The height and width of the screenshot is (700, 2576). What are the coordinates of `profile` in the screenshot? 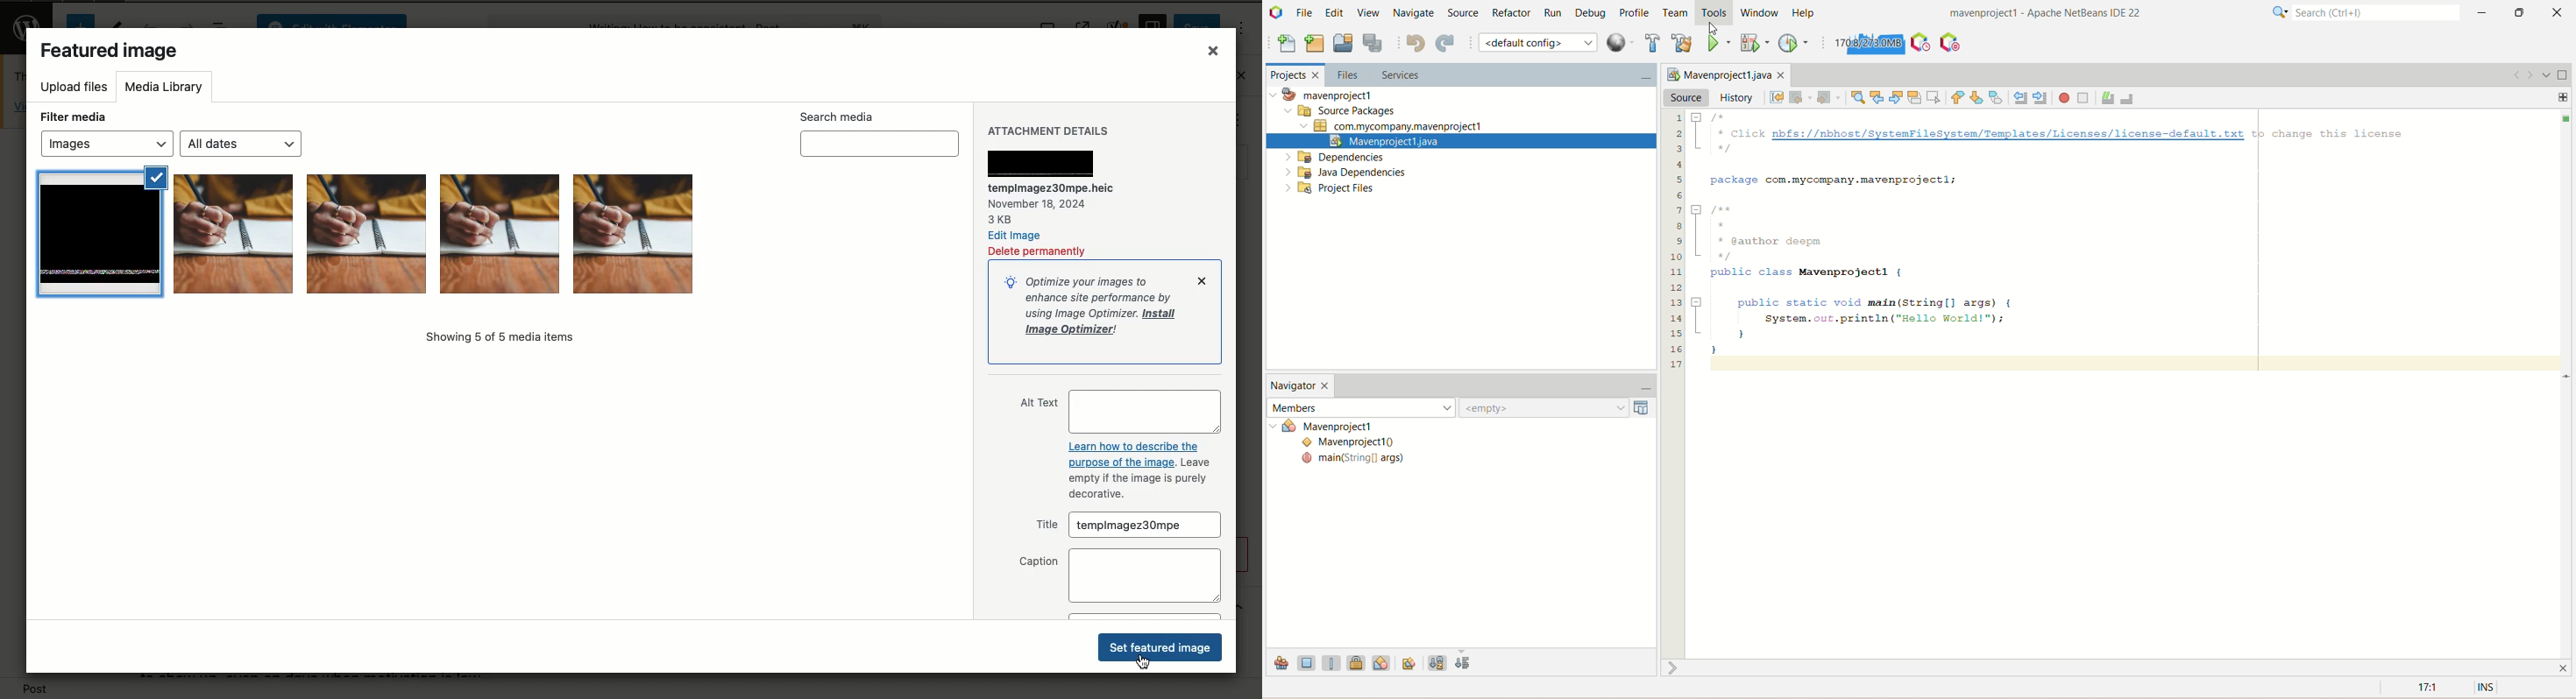 It's located at (1637, 12).